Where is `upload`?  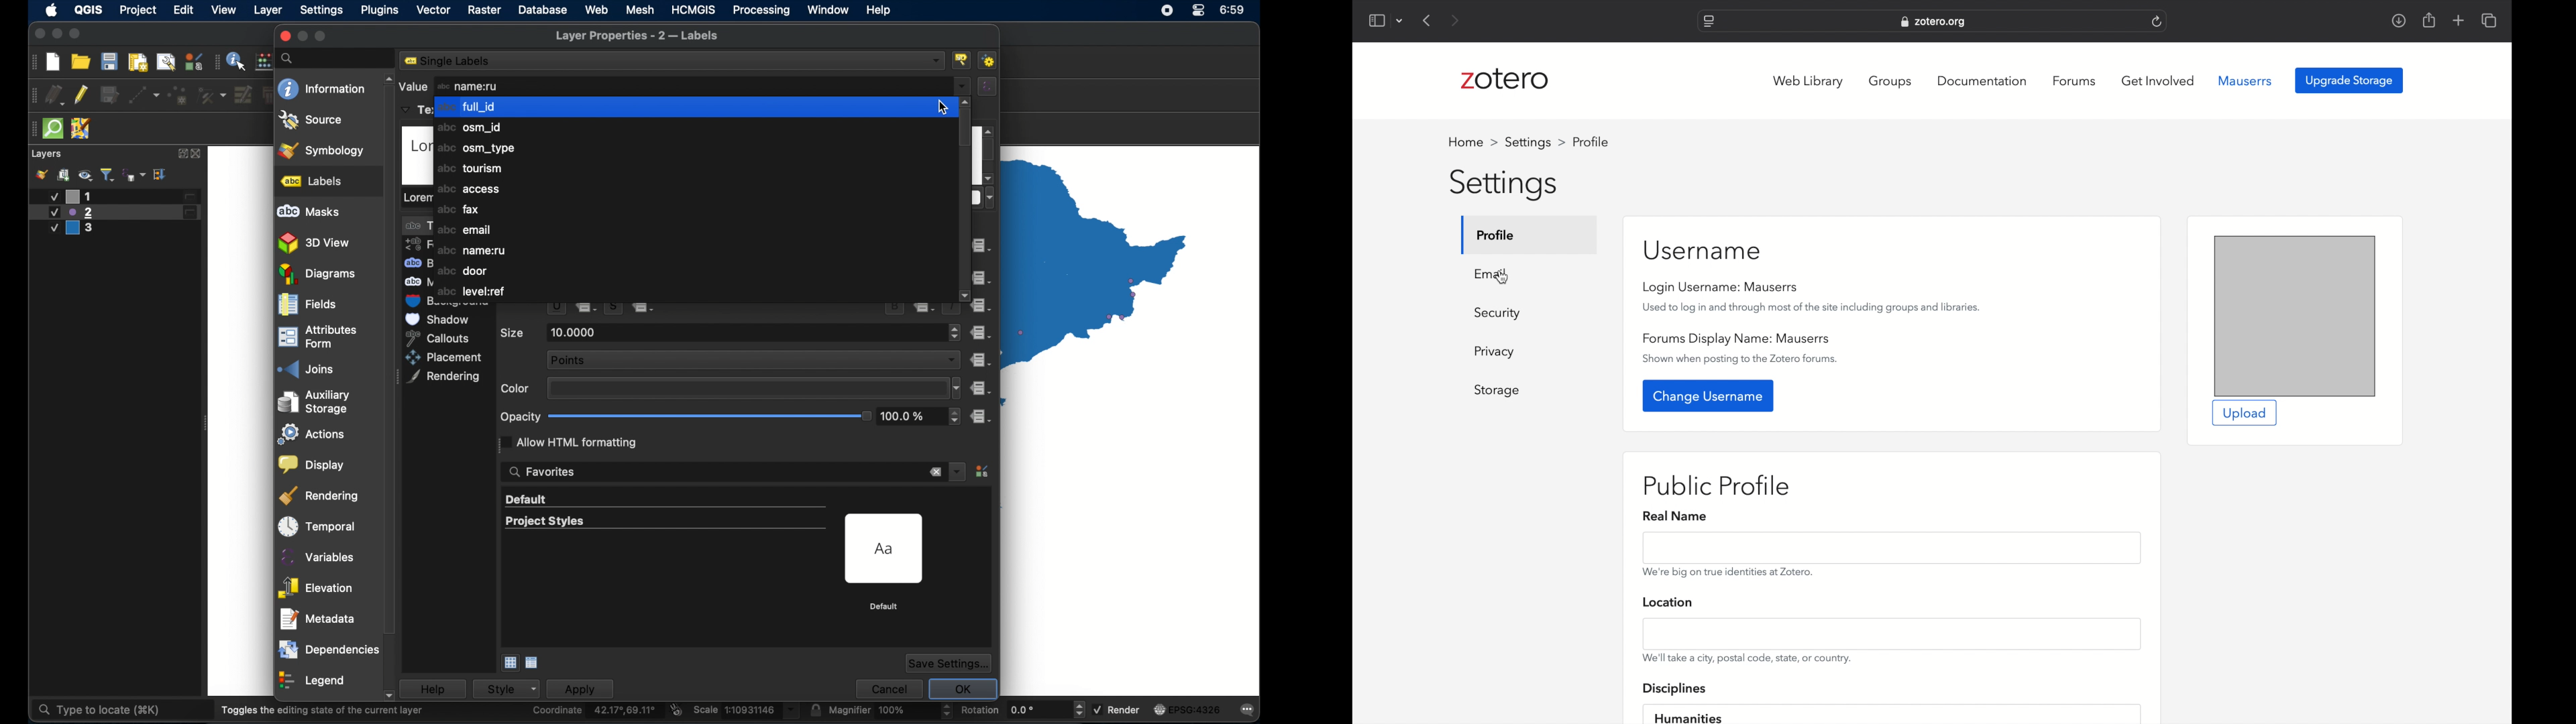 upload is located at coordinates (2243, 414).